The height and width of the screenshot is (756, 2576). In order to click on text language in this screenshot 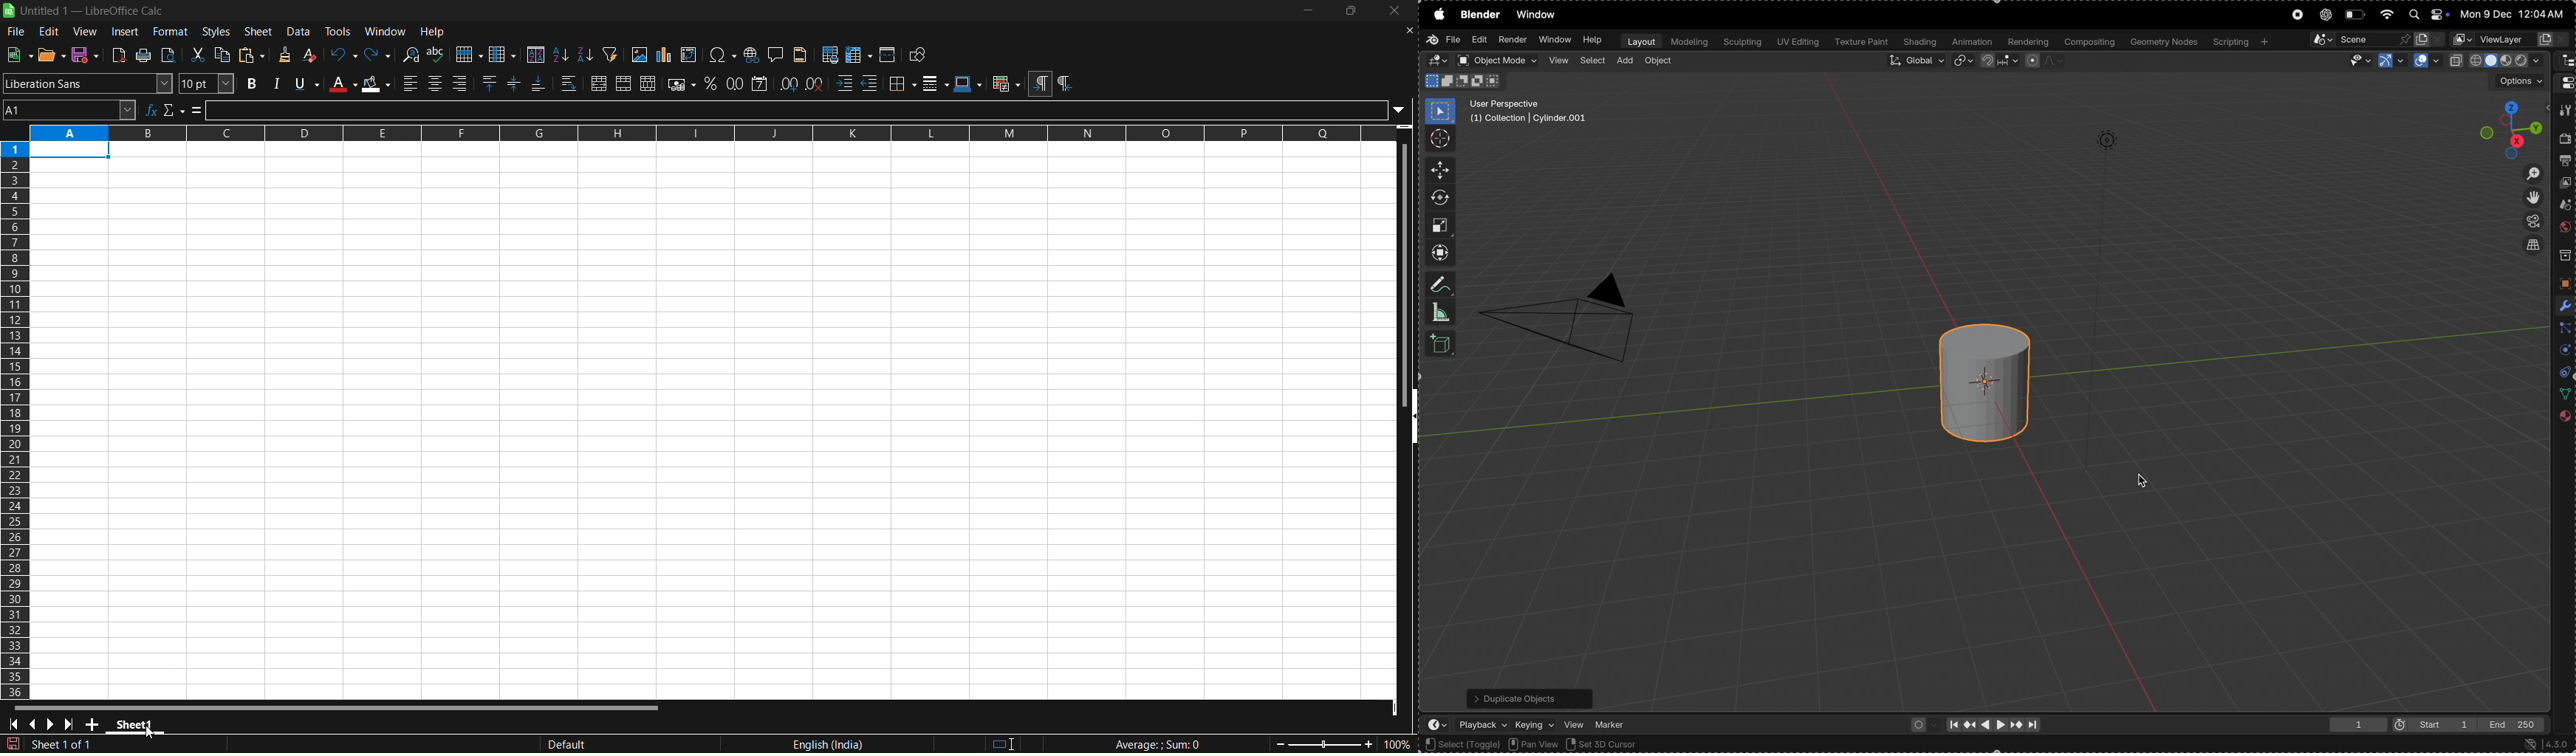, I will do `click(756, 743)`.